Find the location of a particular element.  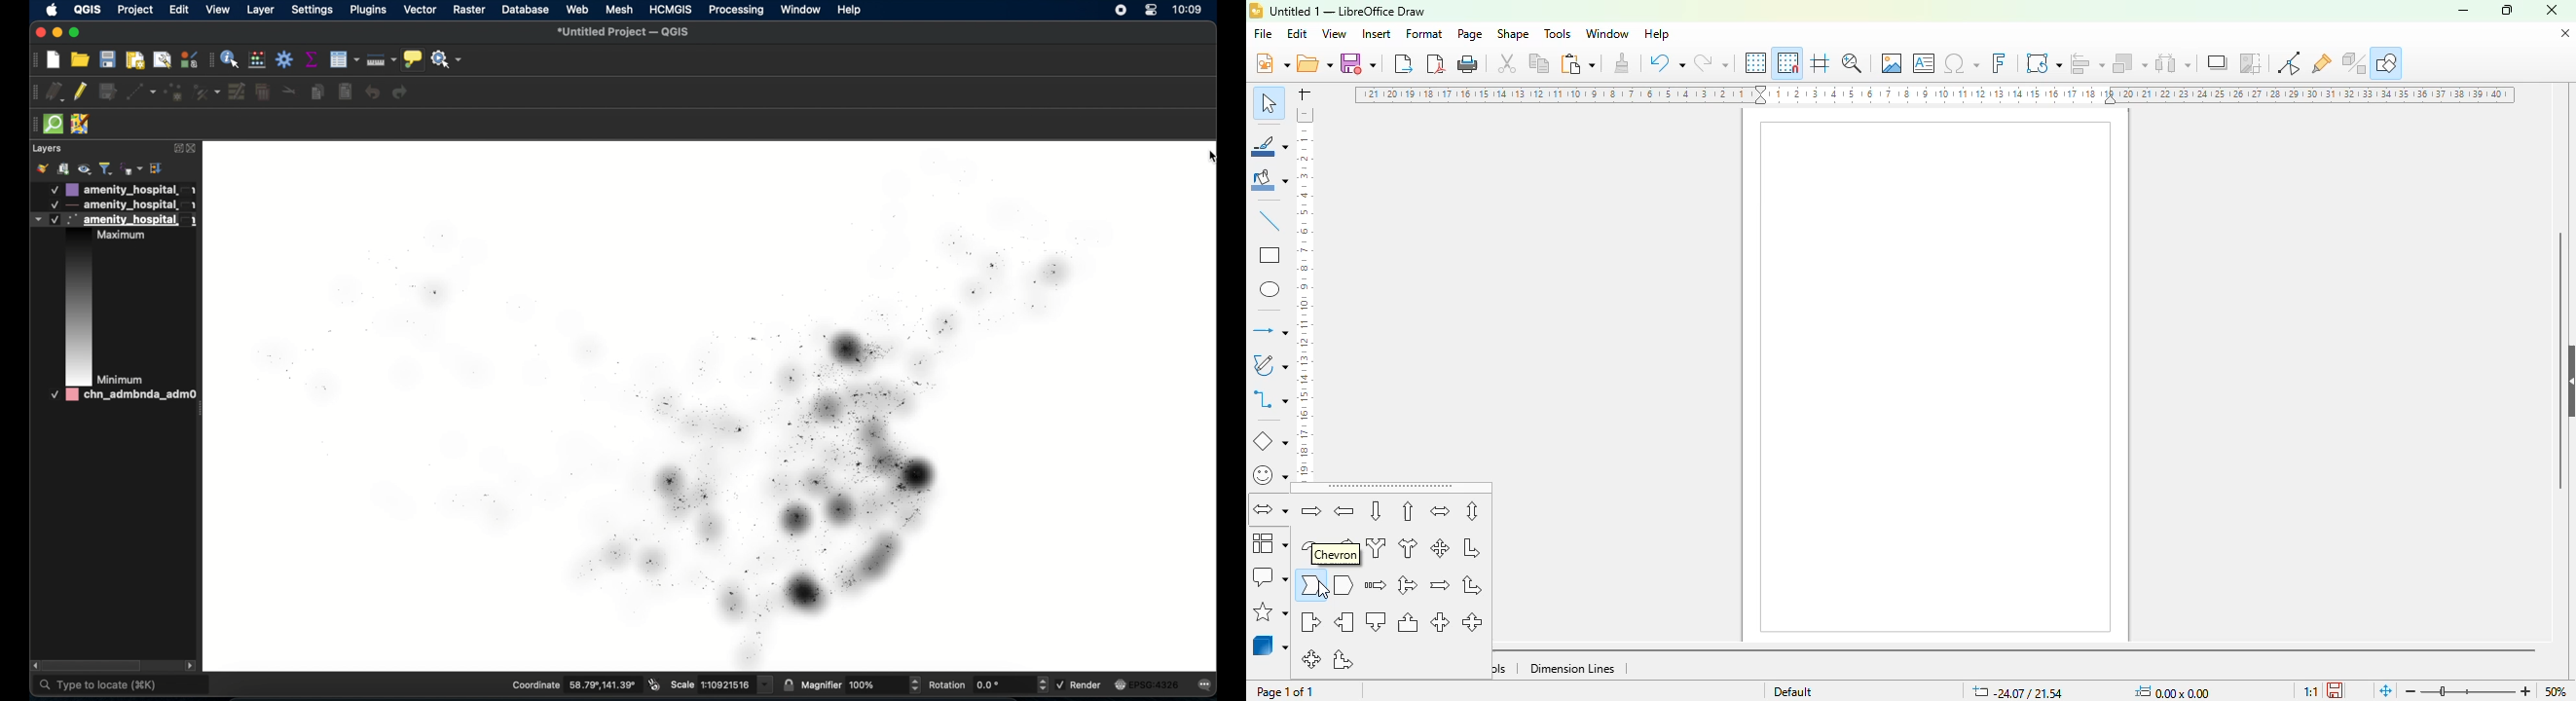

zoom & pan is located at coordinates (1852, 62).